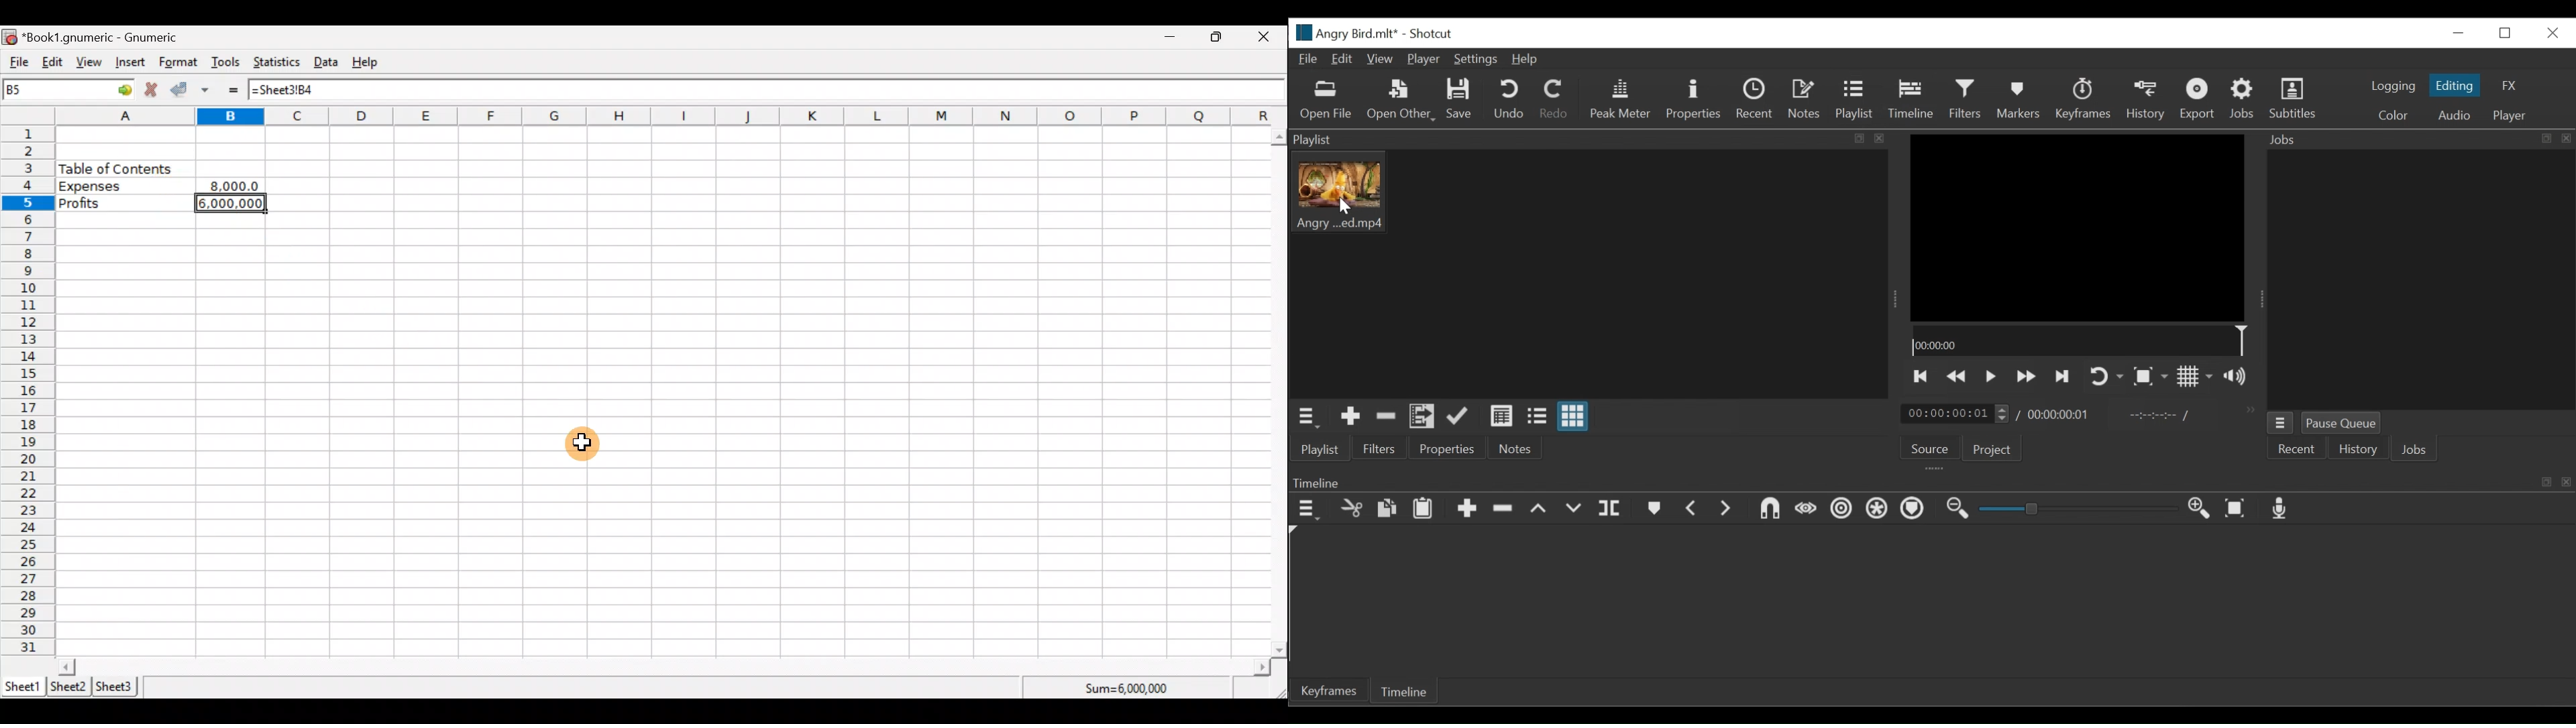 The width and height of the screenshot is (2576, 728). What do you see at coordinates (1994, 450) in the screenshot?
I see `Project` at bounding box center [1994, 450].